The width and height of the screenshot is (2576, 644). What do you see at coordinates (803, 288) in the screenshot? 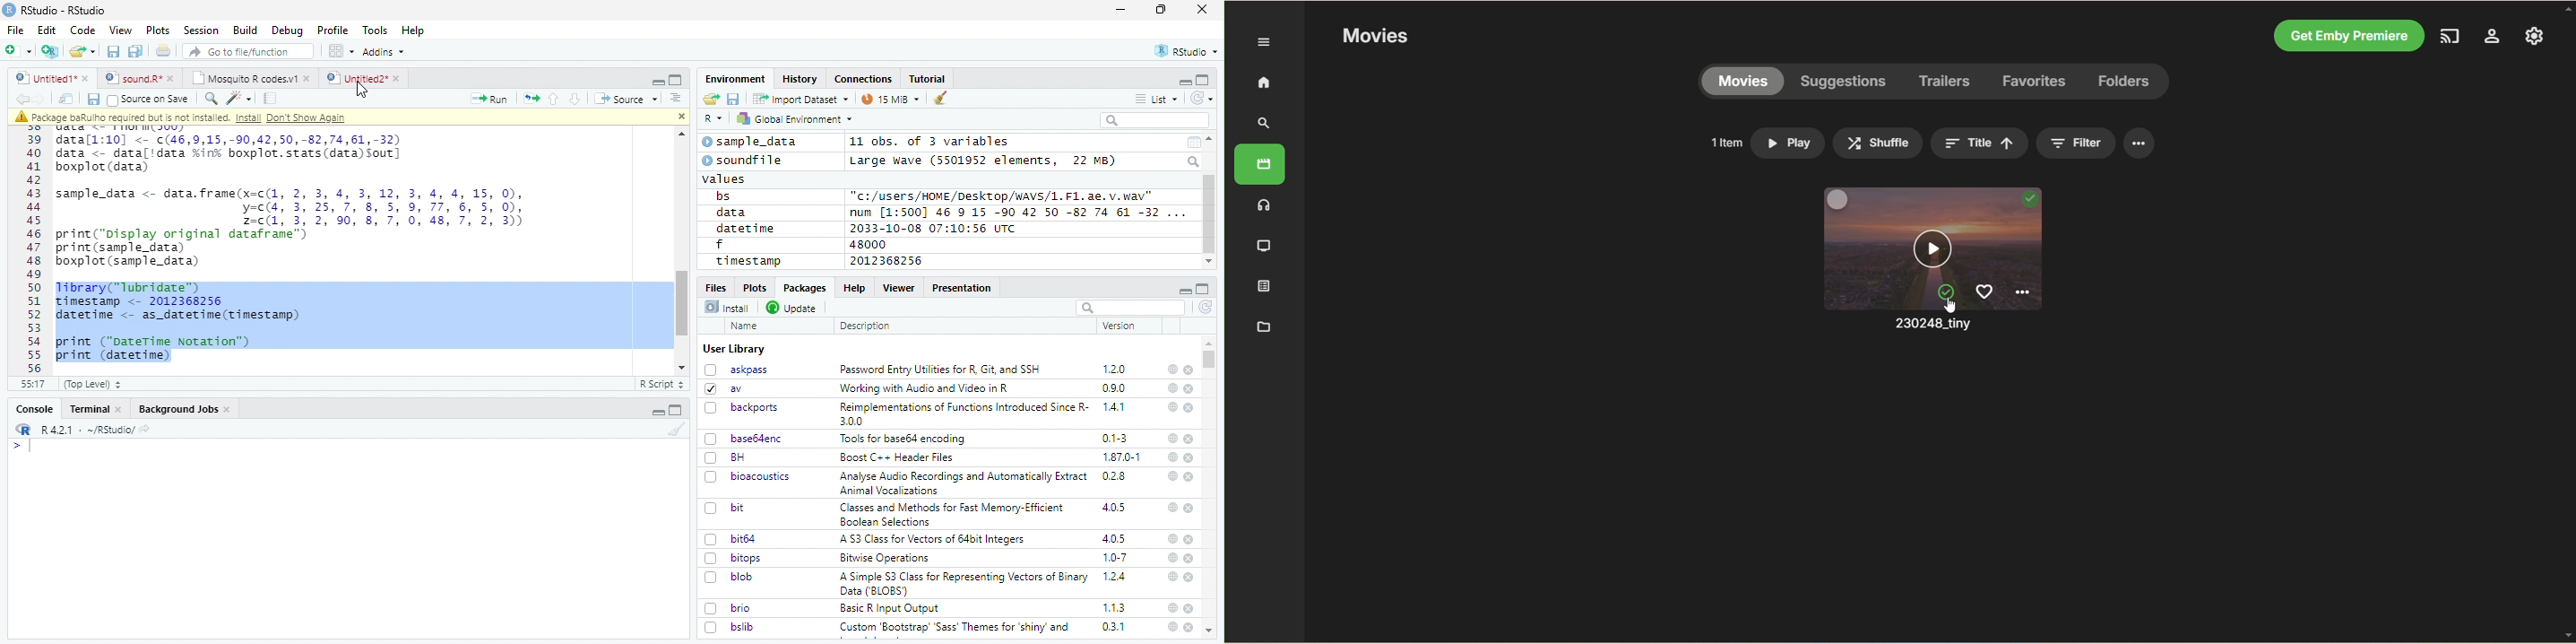
I see `Packages` at bounding box center [803, 288].